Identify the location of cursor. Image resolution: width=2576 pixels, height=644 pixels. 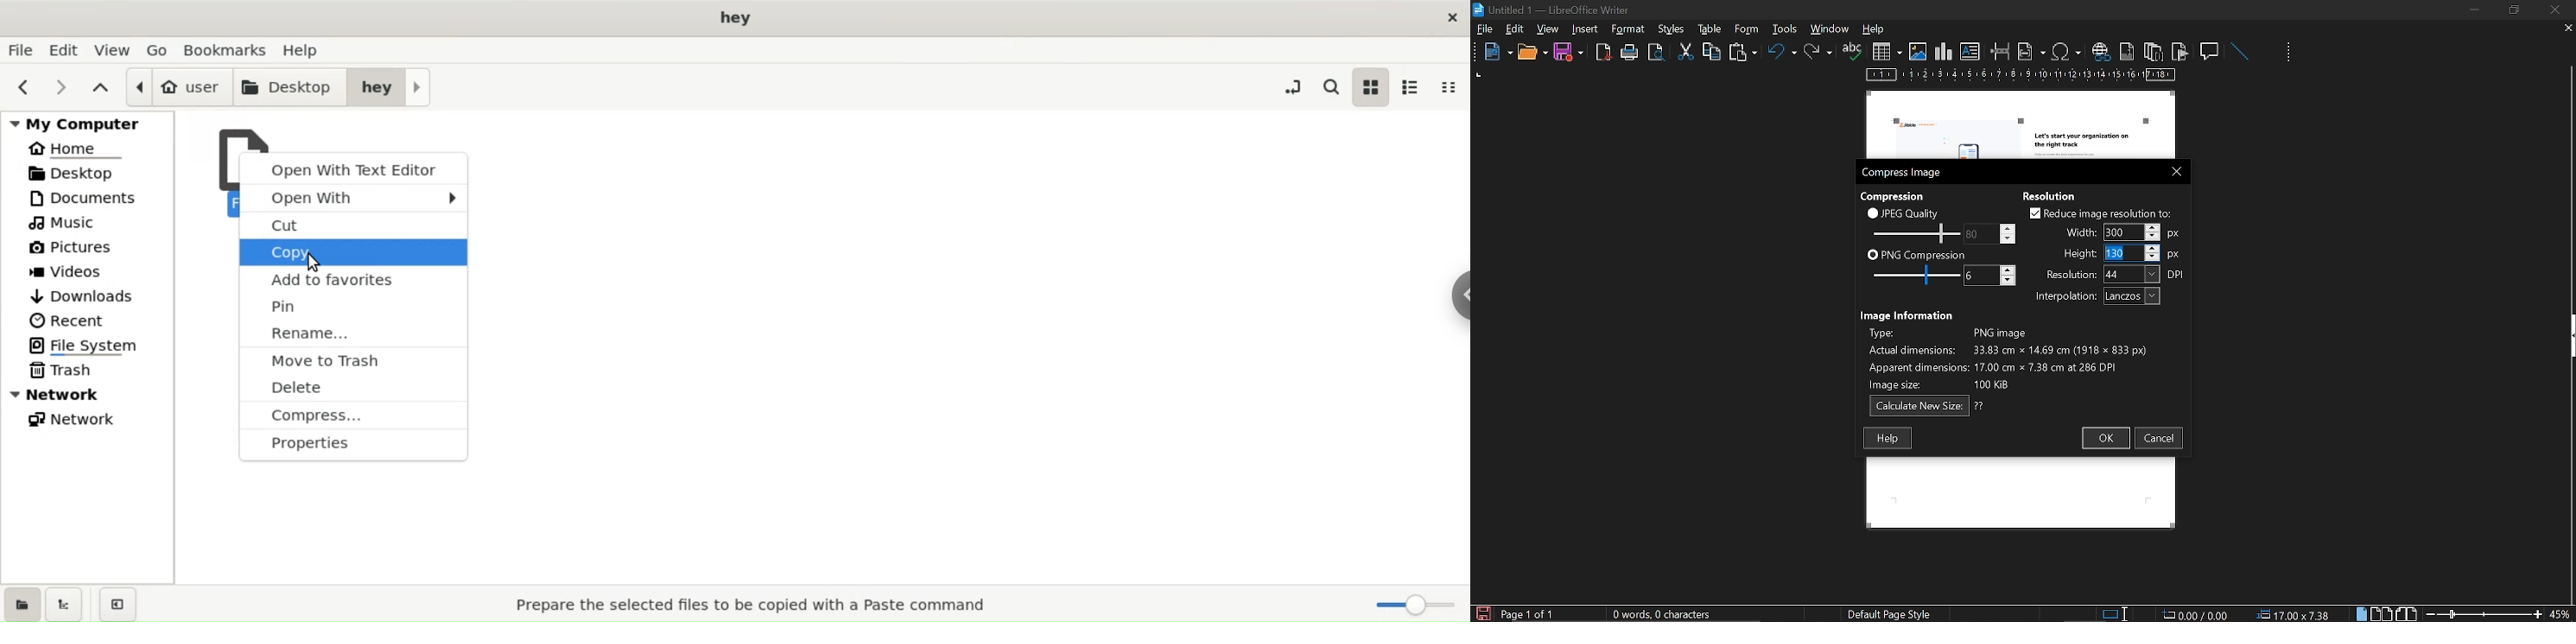
(314, 264).